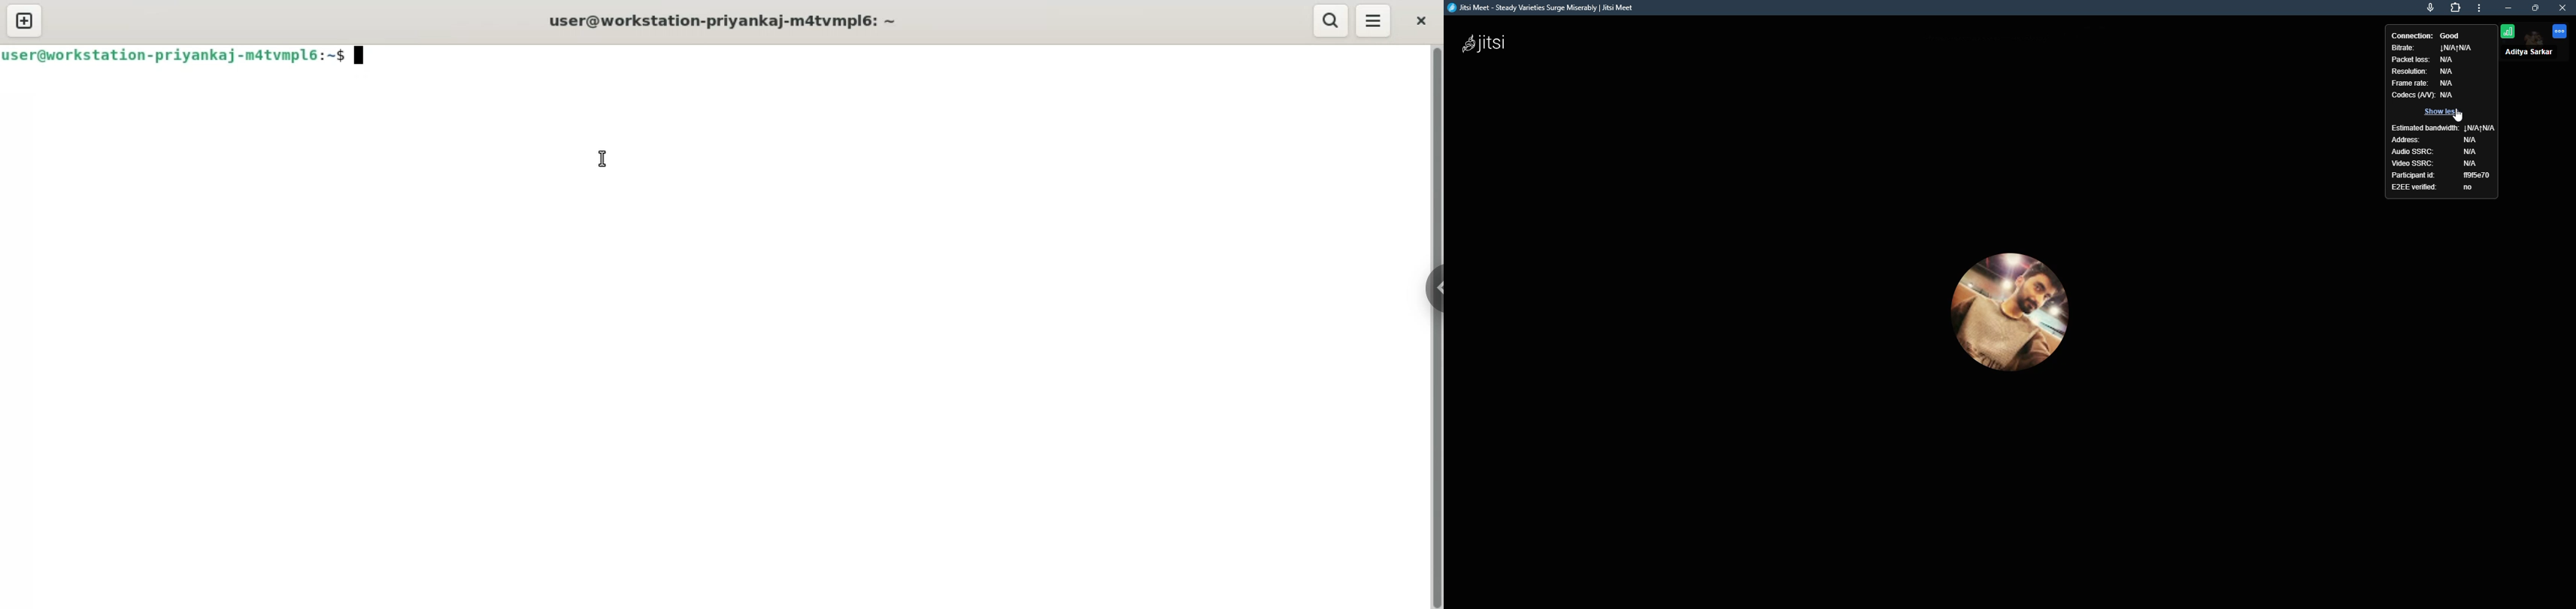 This screenshot has height=616, width=2576. I want to click on microphone, so click(2423, 7).